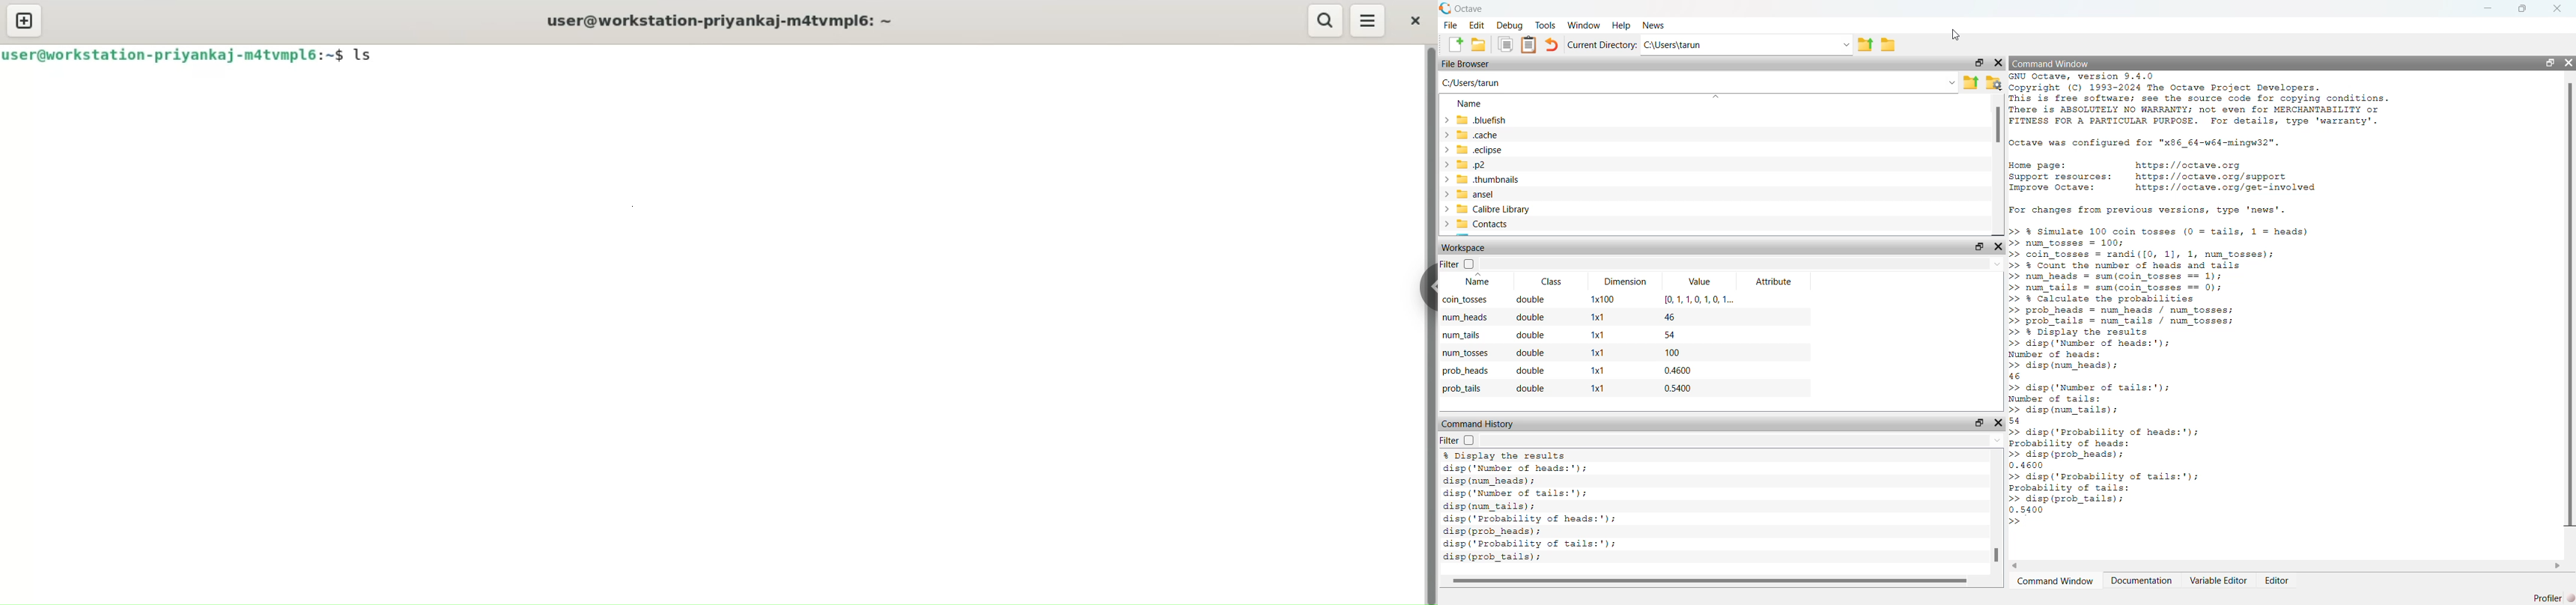 This screenshot has height=616, width=2576. What do you see at coordinates (1957, 35) in the screenshot?
I see `cursor` at bounding box center [1957, 35].